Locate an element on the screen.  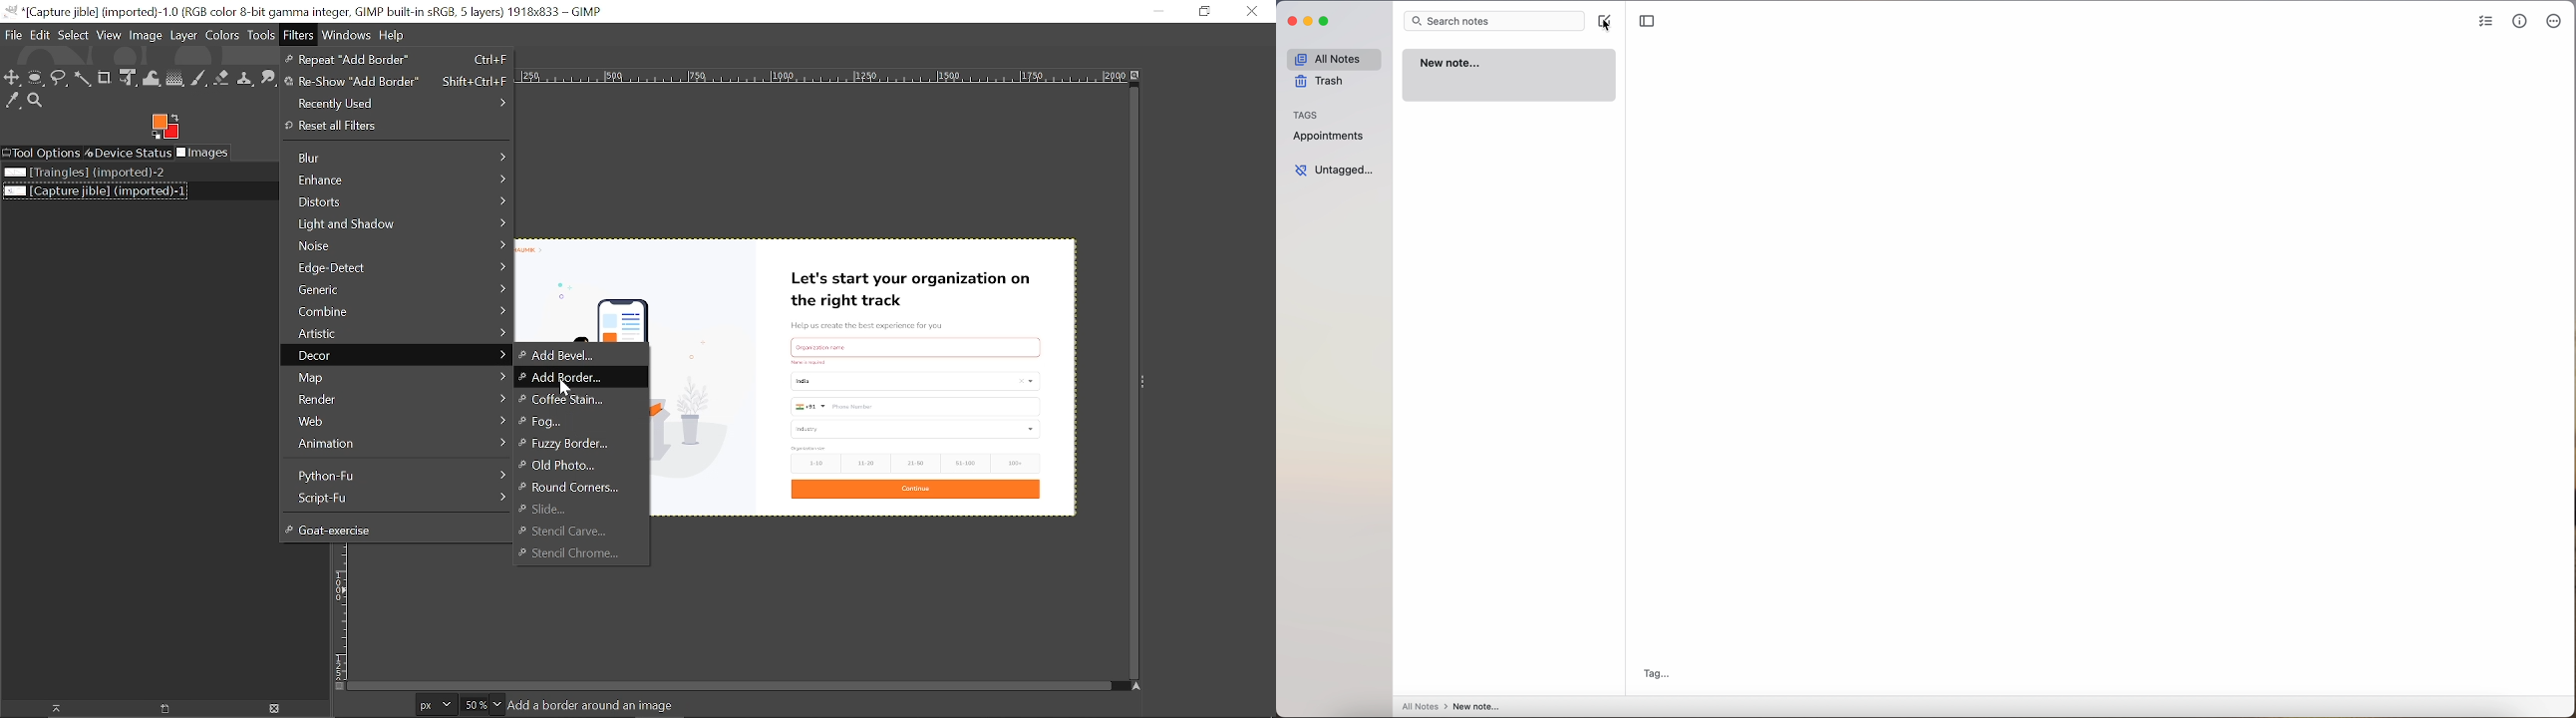
1-10 is located at coordinates (812, 463).